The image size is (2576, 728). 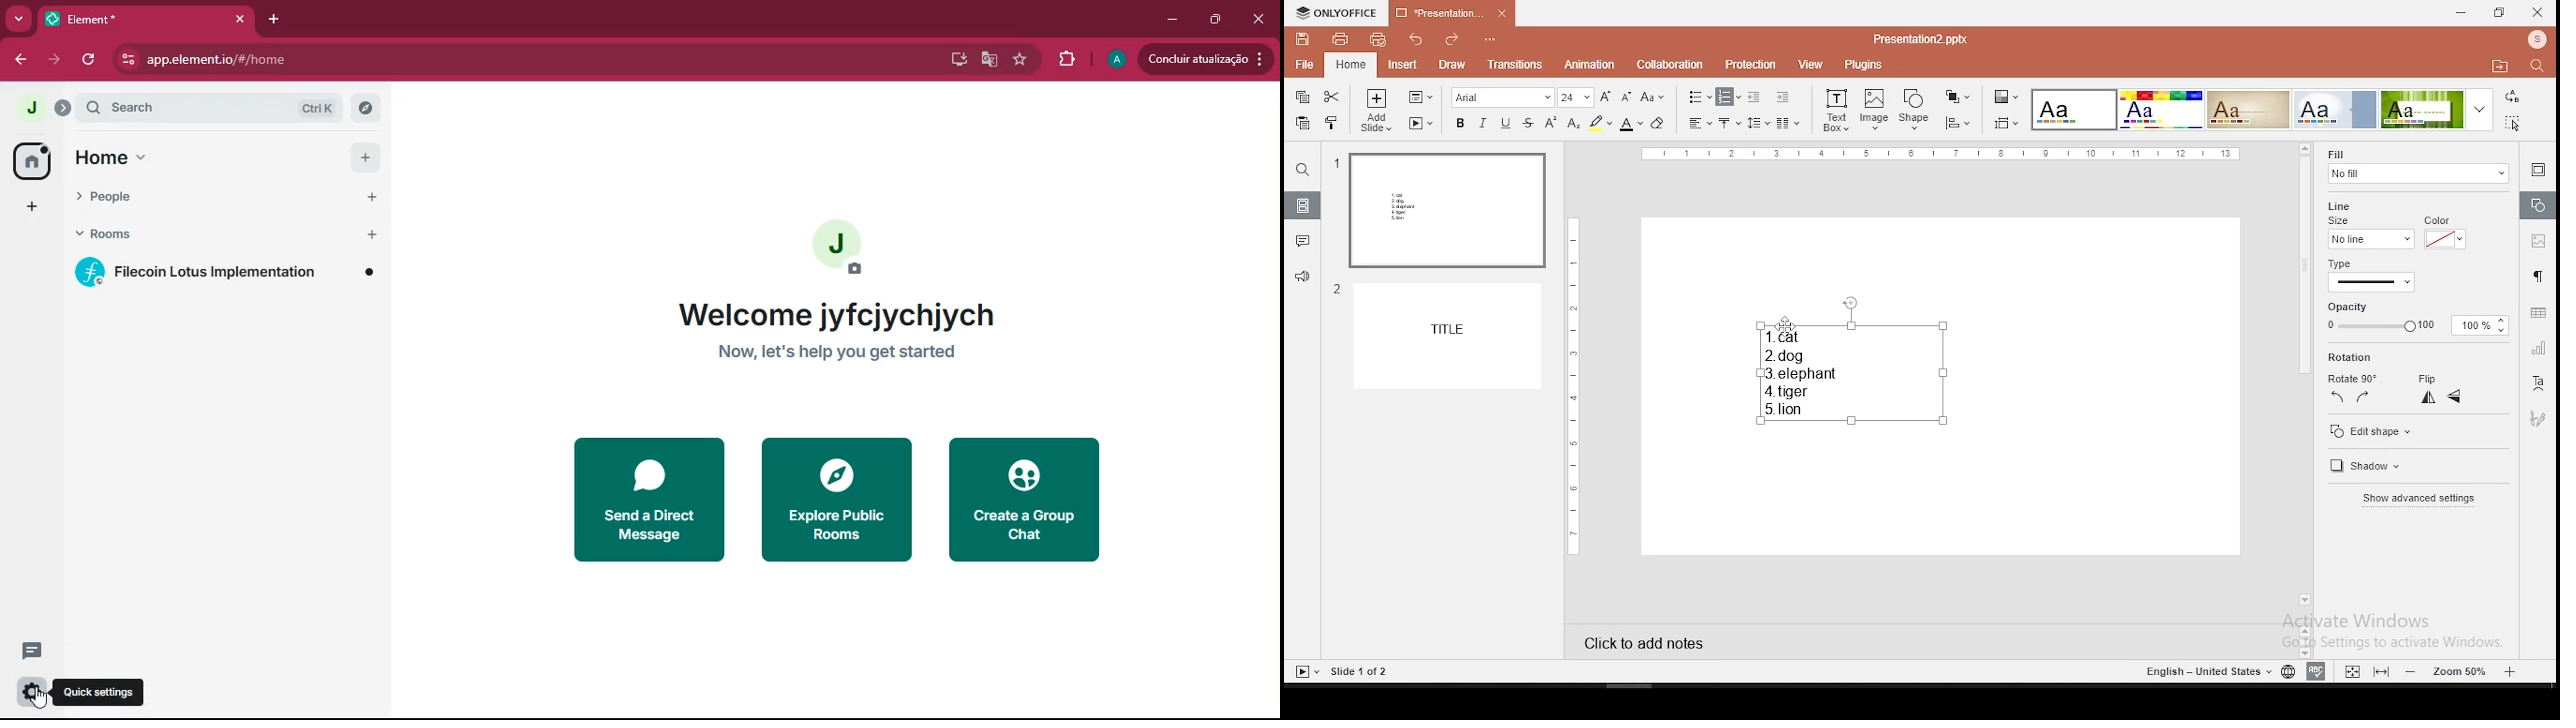 I want to click on profile picture, so click(x=31, y=108).